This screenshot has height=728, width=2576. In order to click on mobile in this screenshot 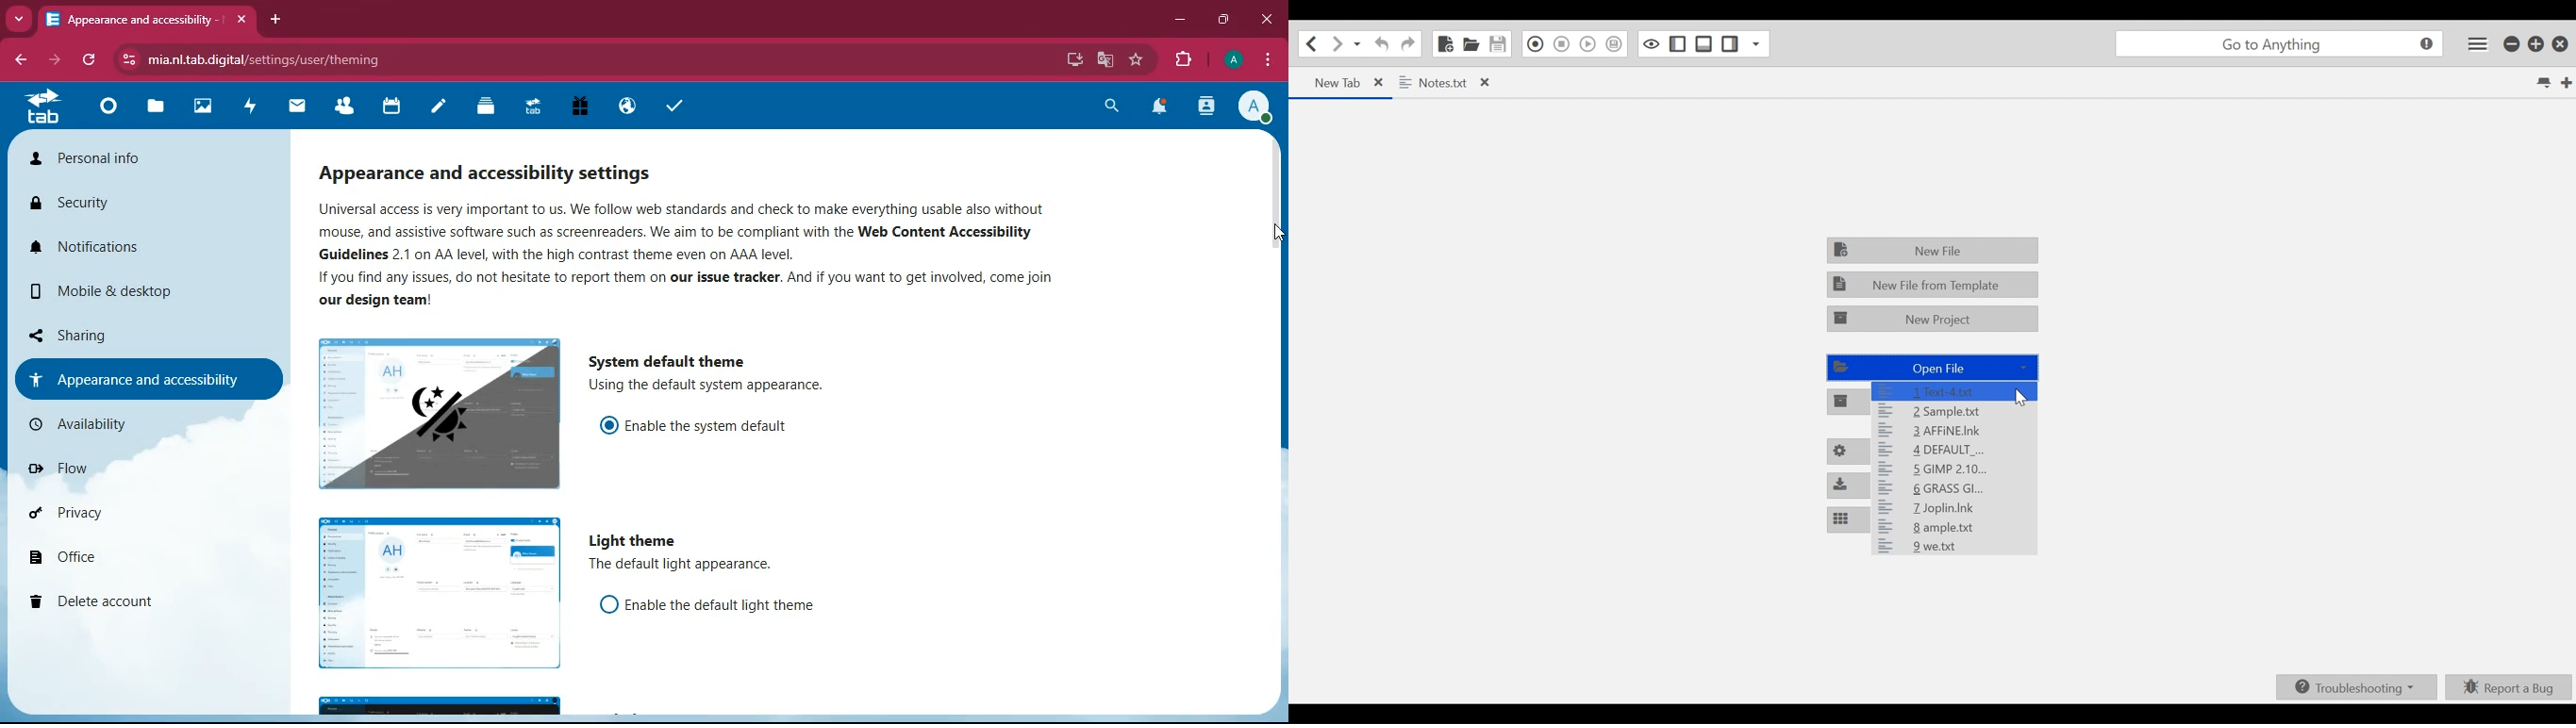, I will do `click(96, 295)`.